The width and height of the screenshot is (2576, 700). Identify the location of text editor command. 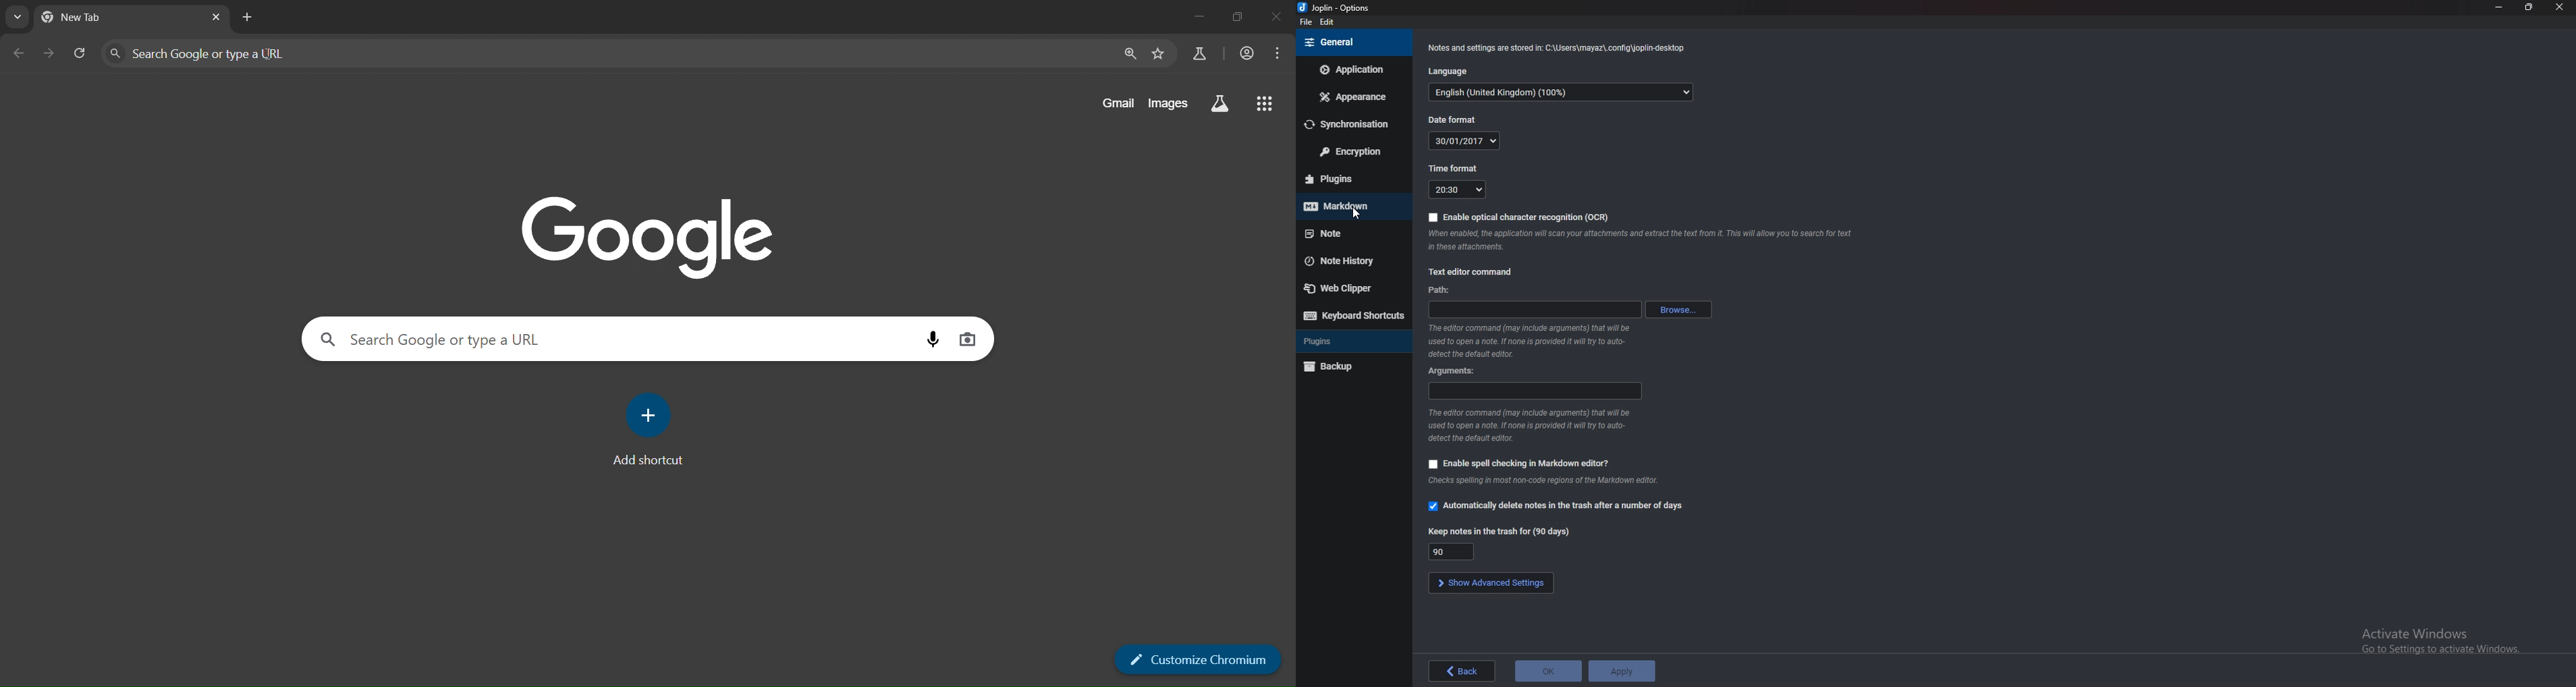
(1473, 271).